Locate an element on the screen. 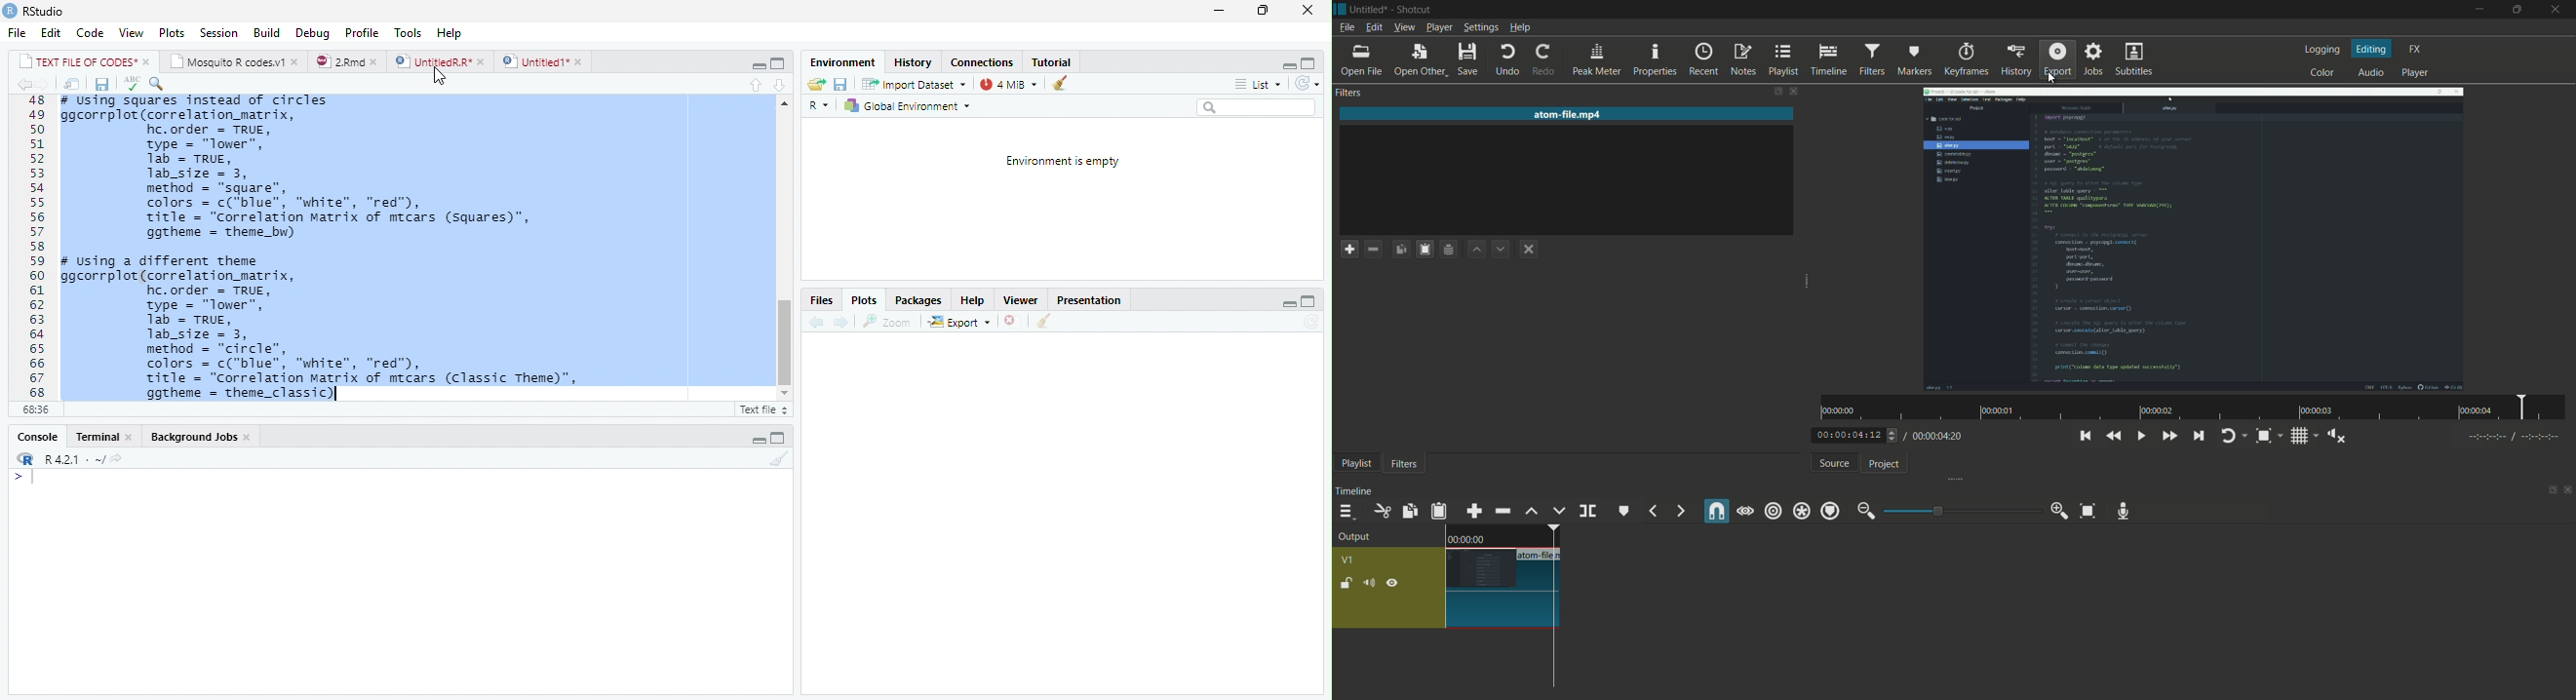 The width and height of the screenshot is (2576, 700). app name is located at coordinates (1412, 9).